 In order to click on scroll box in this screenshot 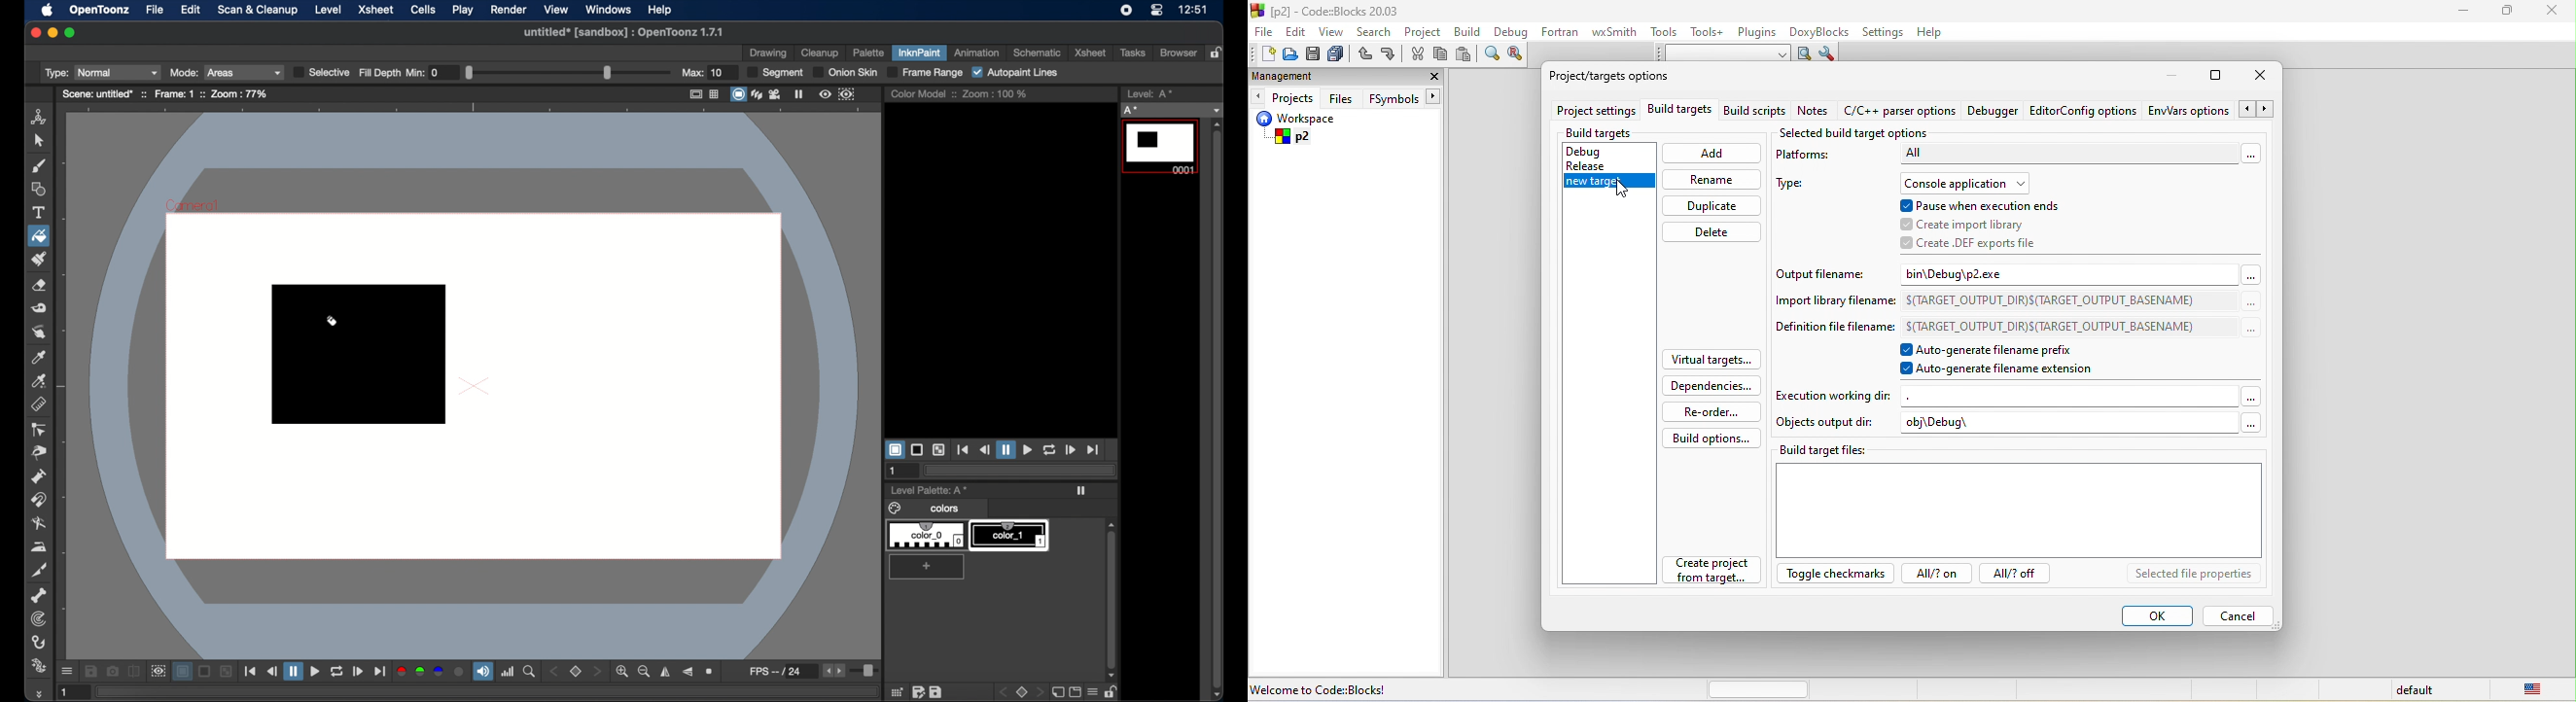, I will do `click(1218, 409)`.